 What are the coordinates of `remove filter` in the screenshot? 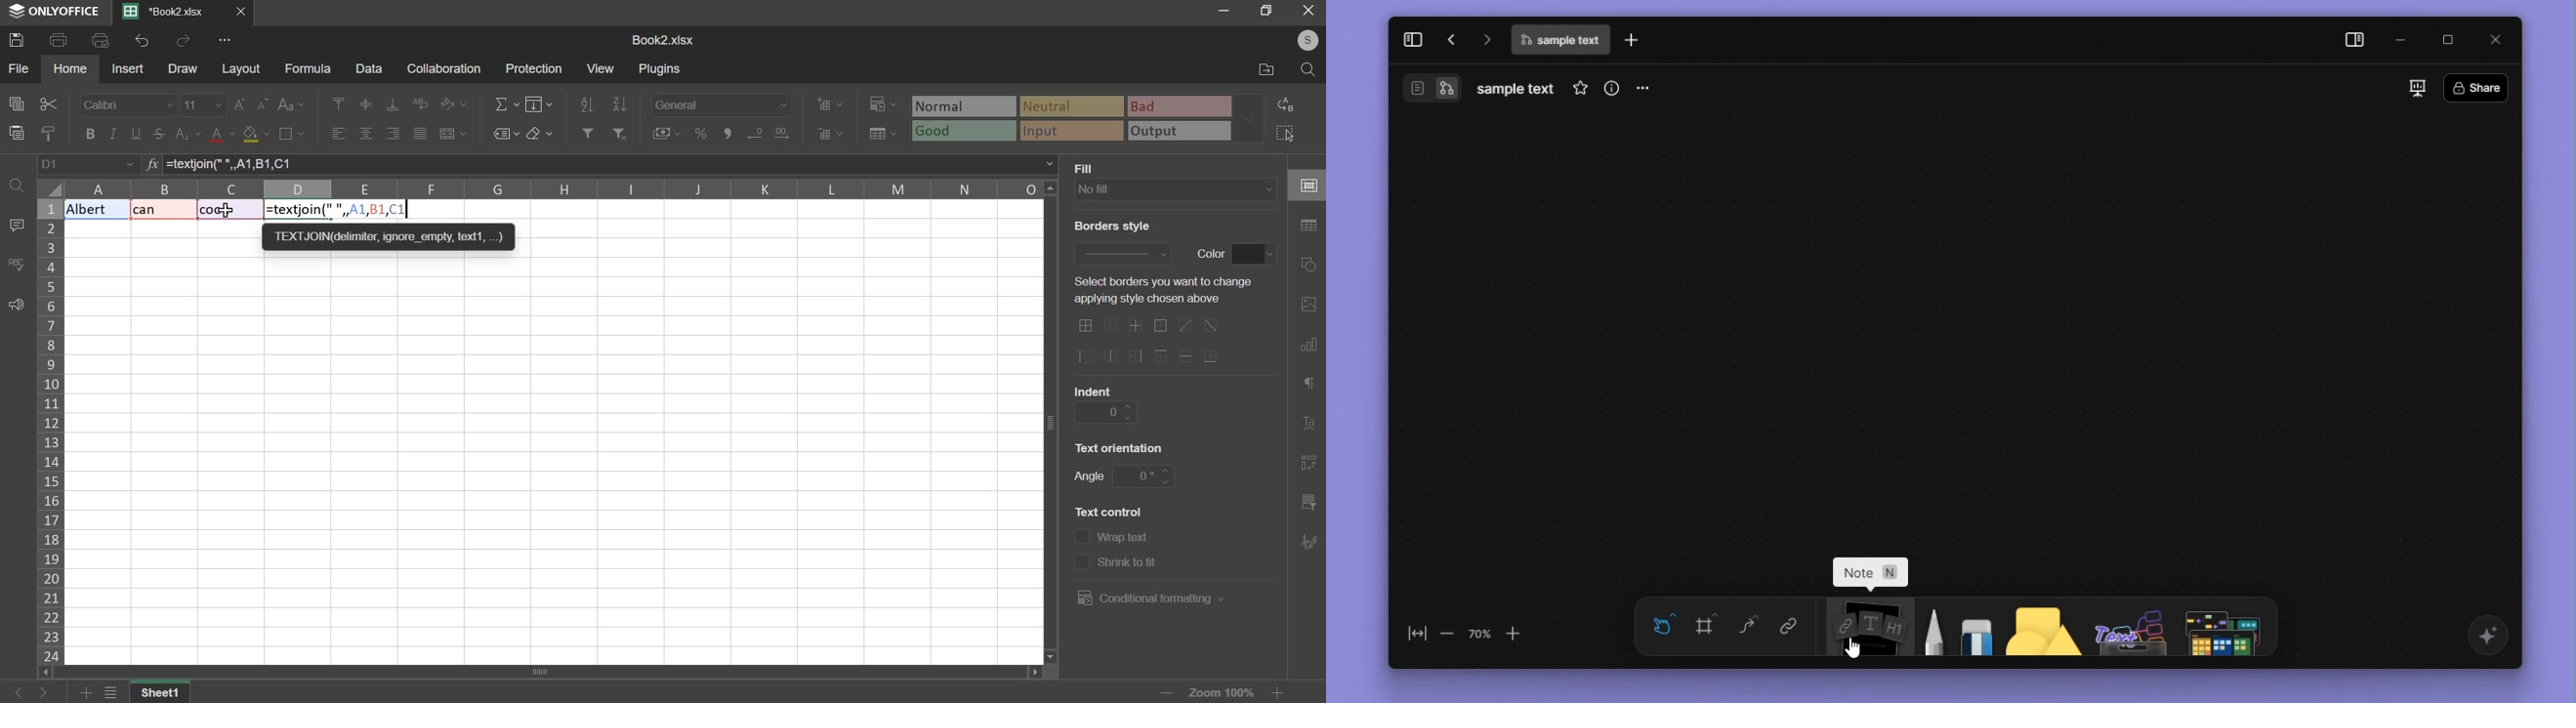 It's located at (622, 133).